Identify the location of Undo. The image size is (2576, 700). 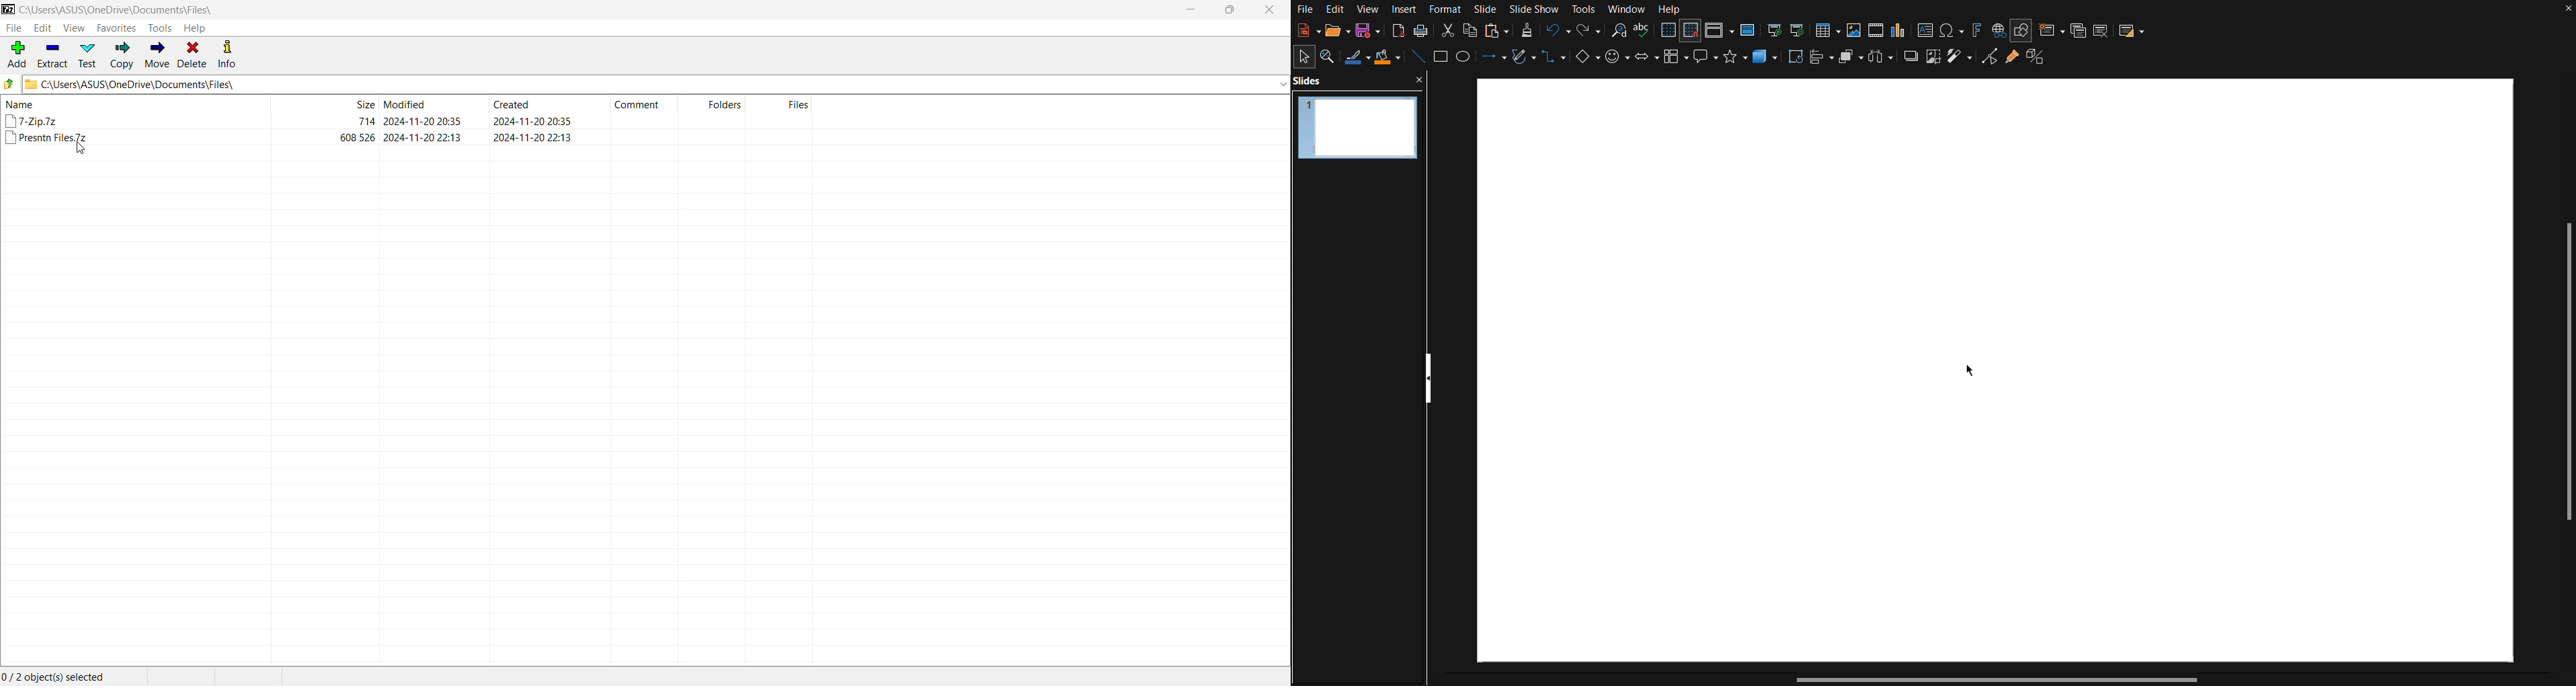
(1557, 31).